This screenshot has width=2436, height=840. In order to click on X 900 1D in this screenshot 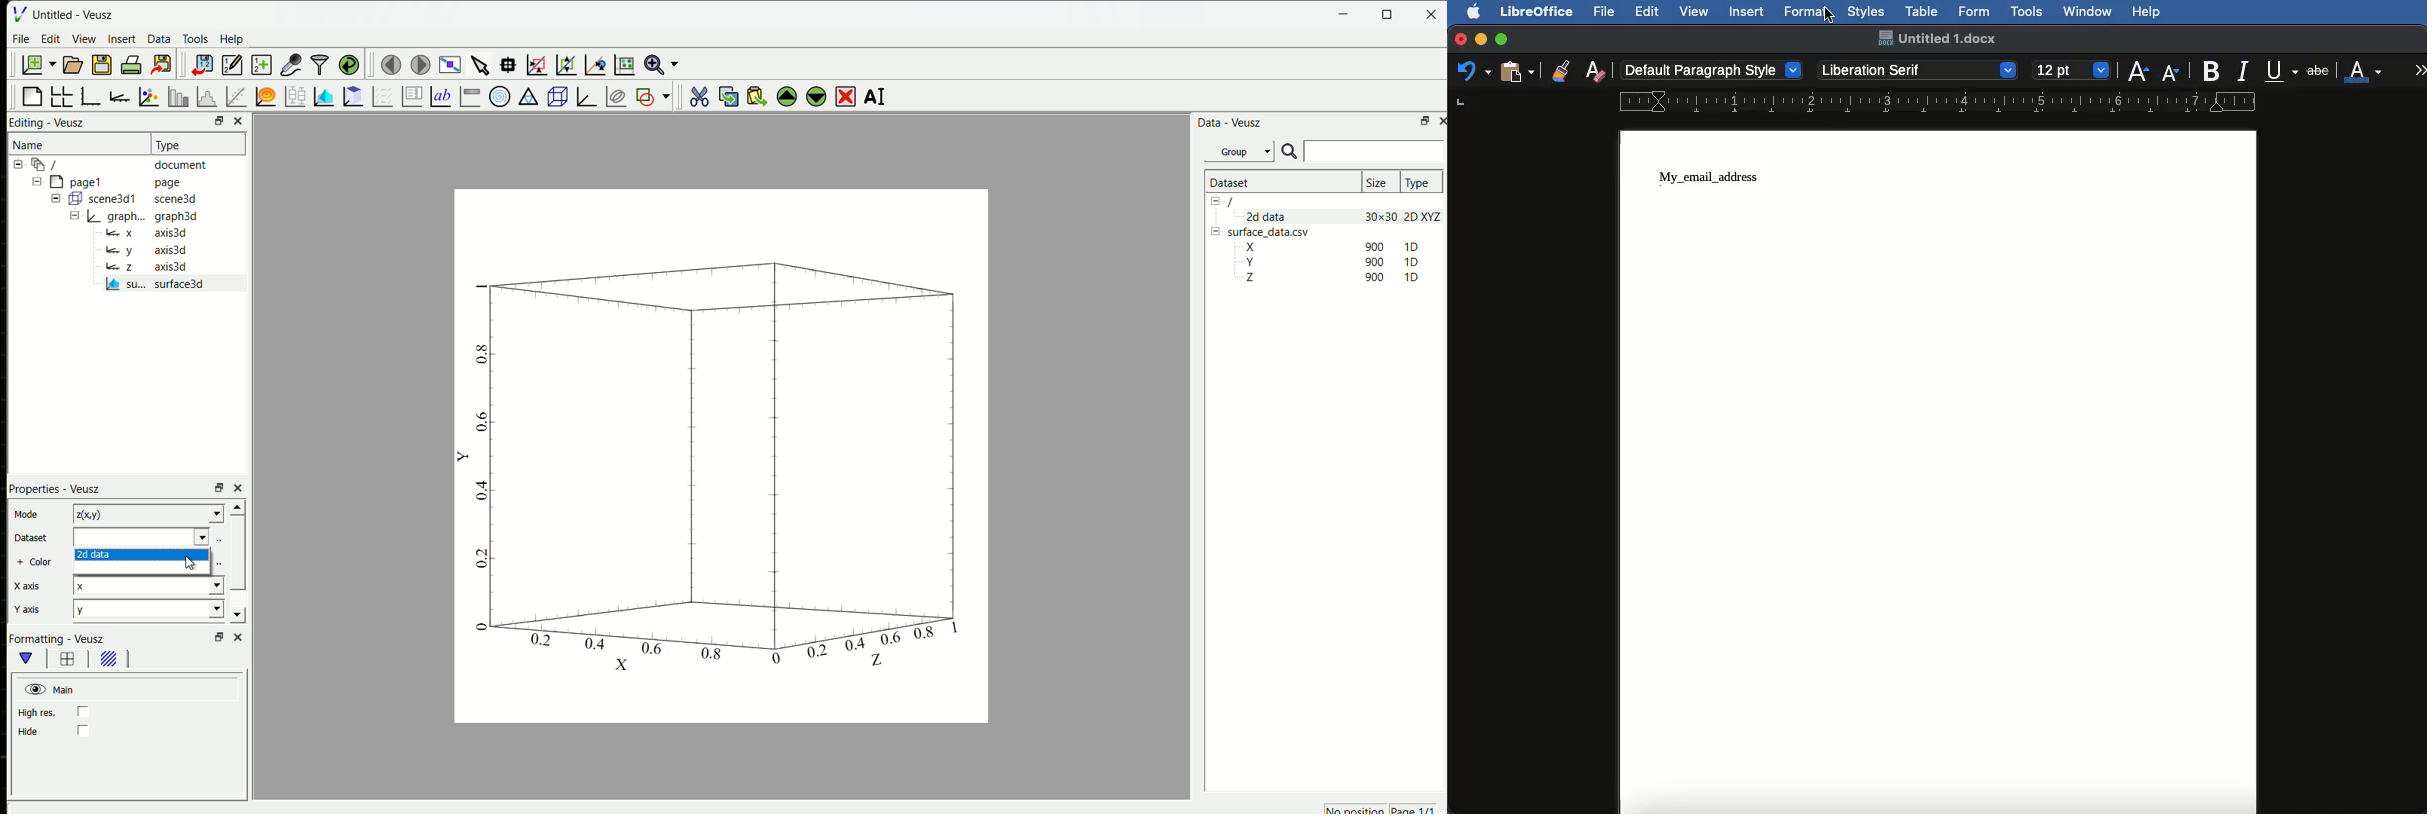, I will do `click(1327, 246)`.